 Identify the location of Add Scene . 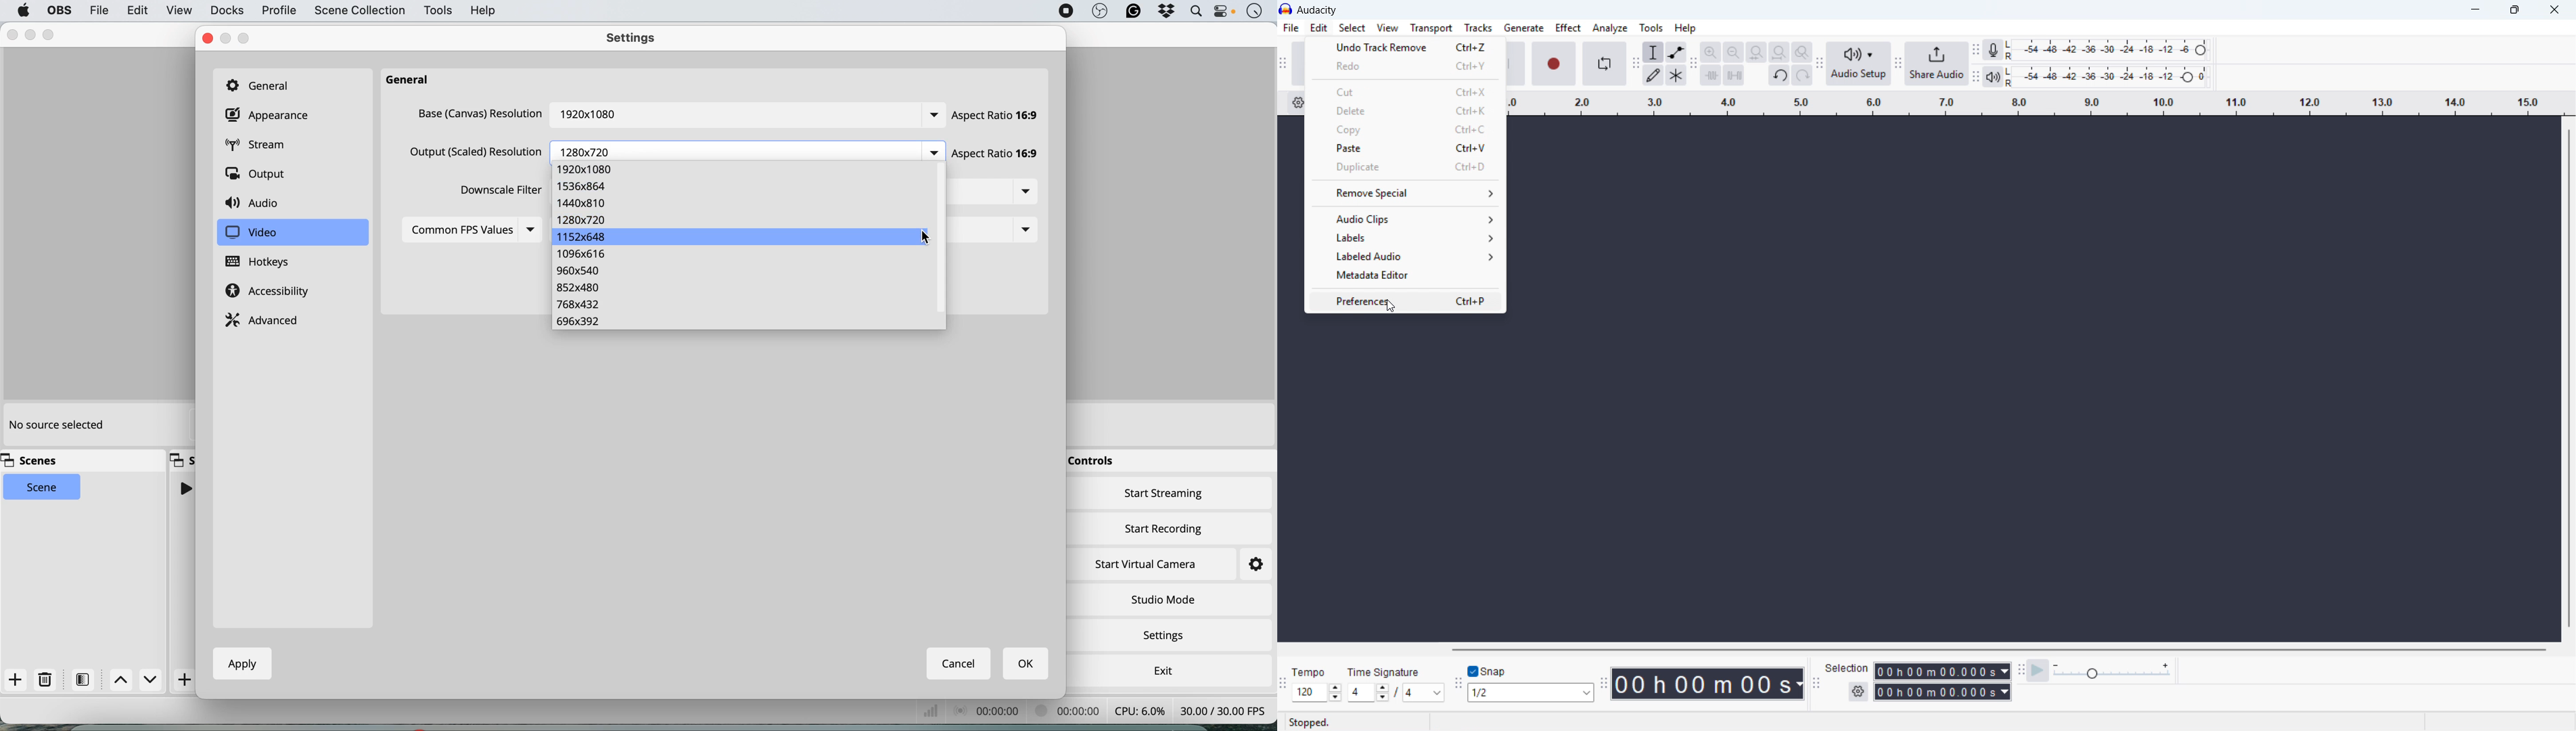
(186, 680).